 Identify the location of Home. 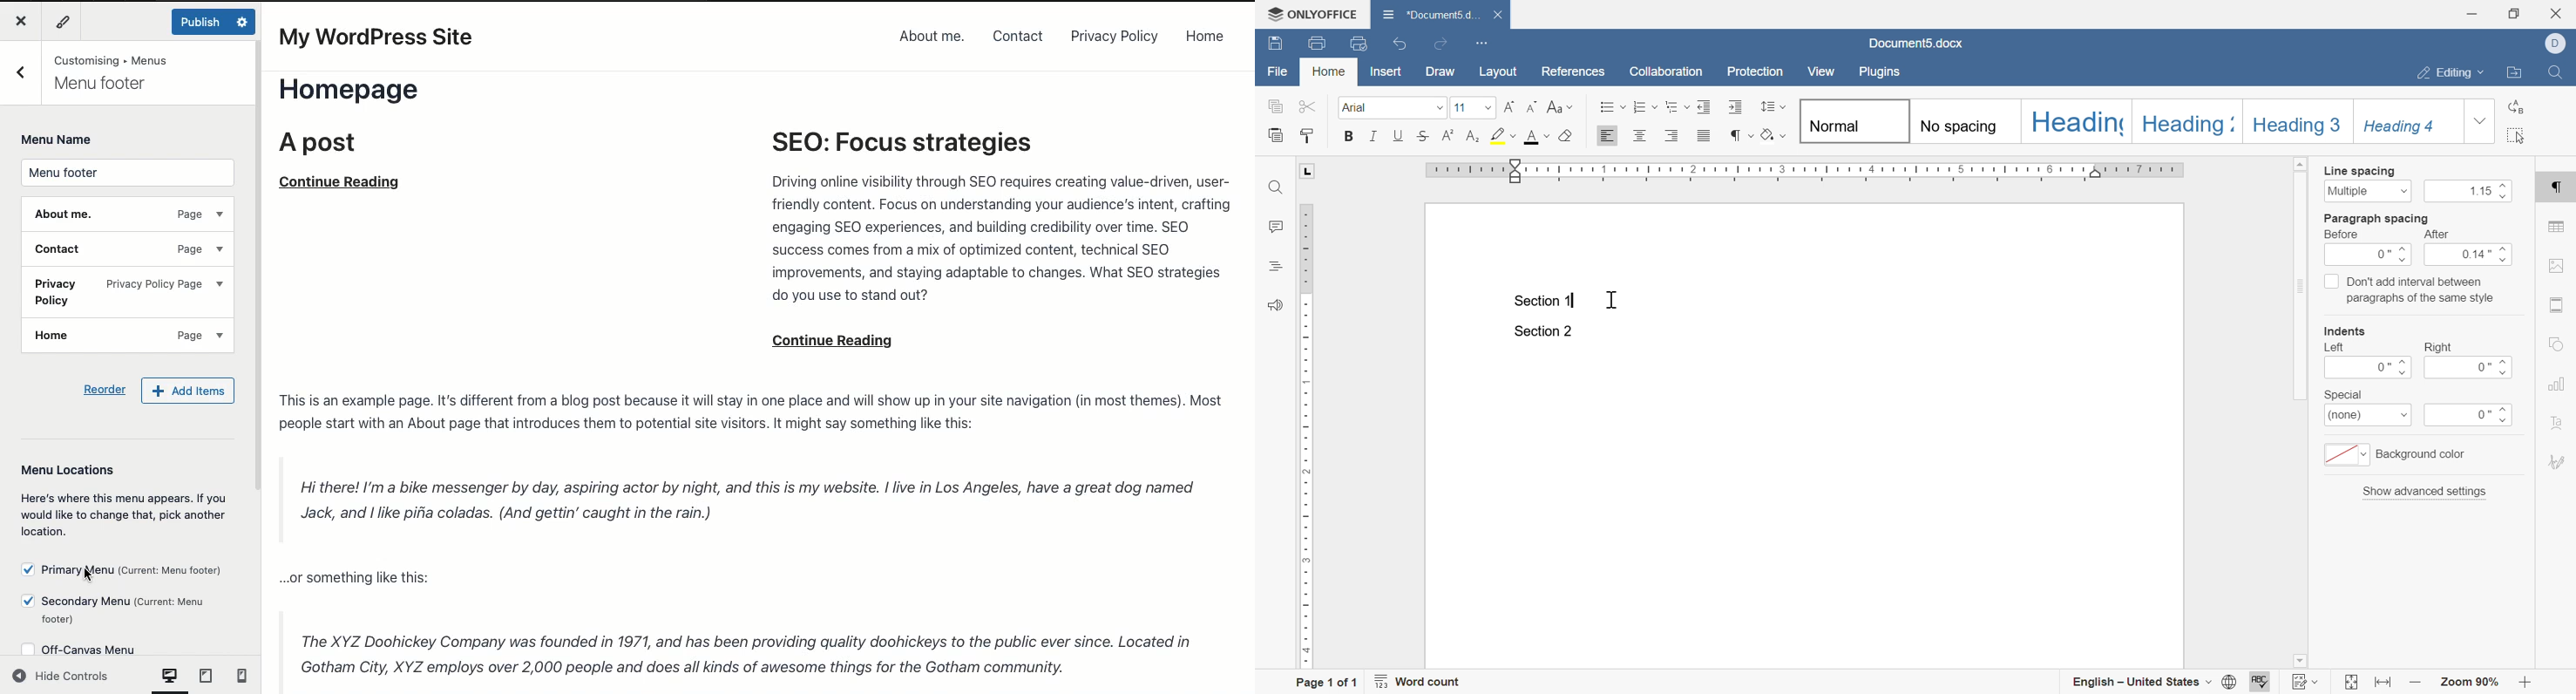
(126, 337).